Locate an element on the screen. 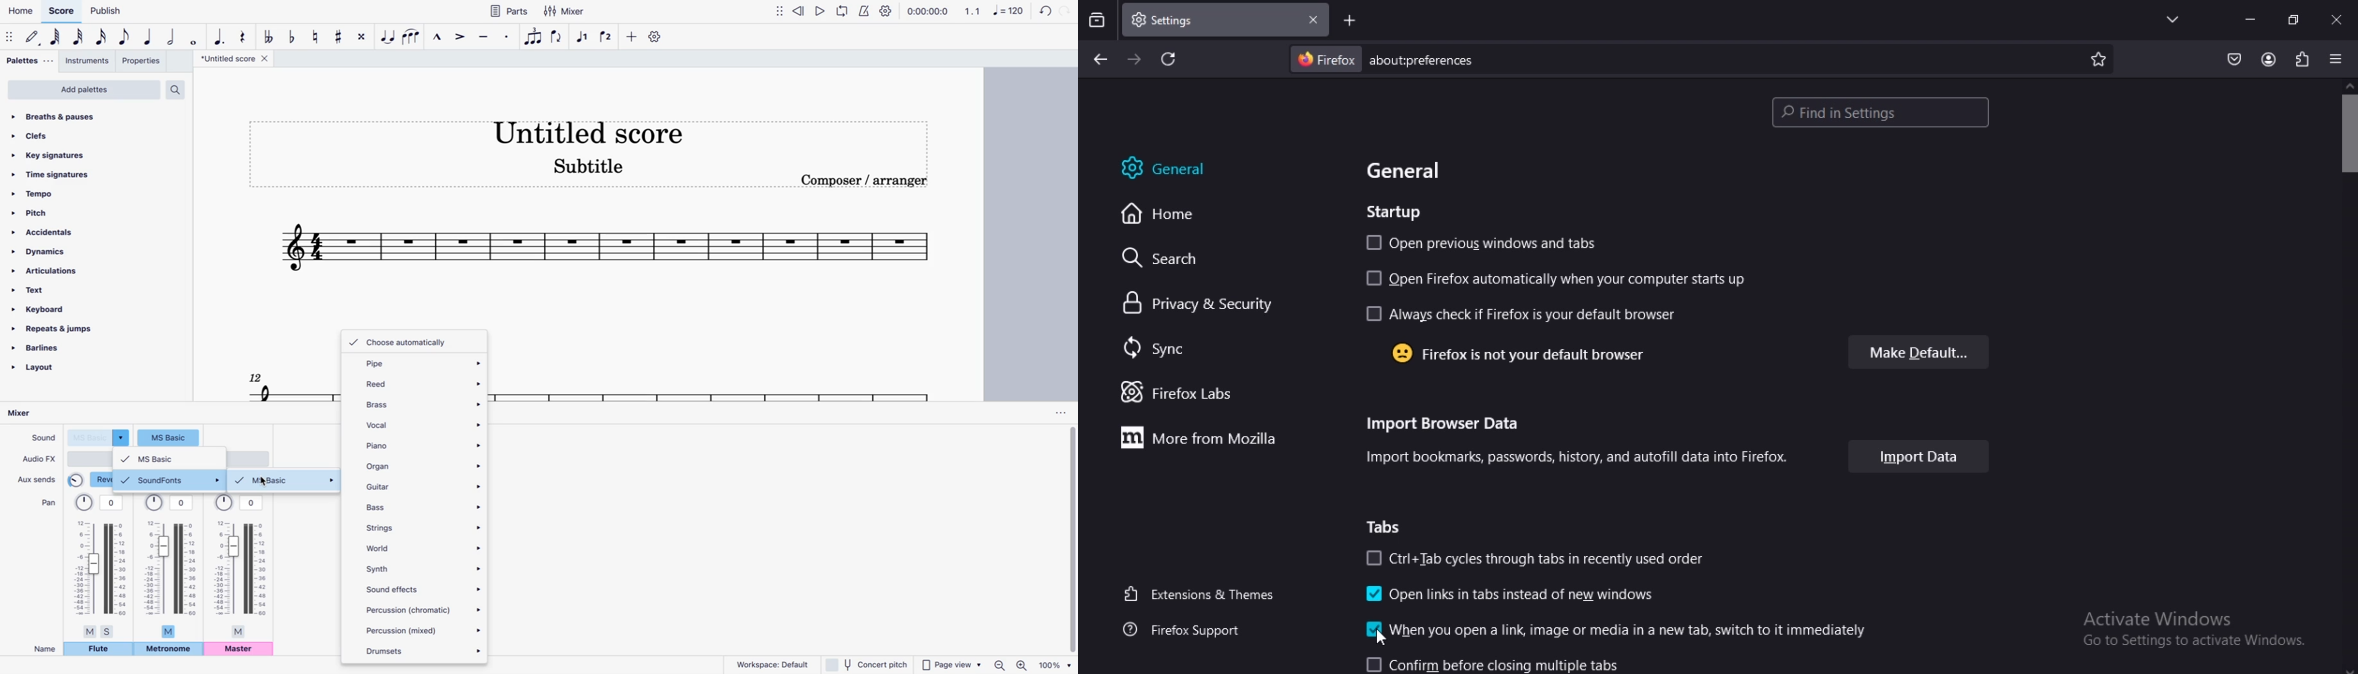  firefox support is located at coordinates (1191, 629).